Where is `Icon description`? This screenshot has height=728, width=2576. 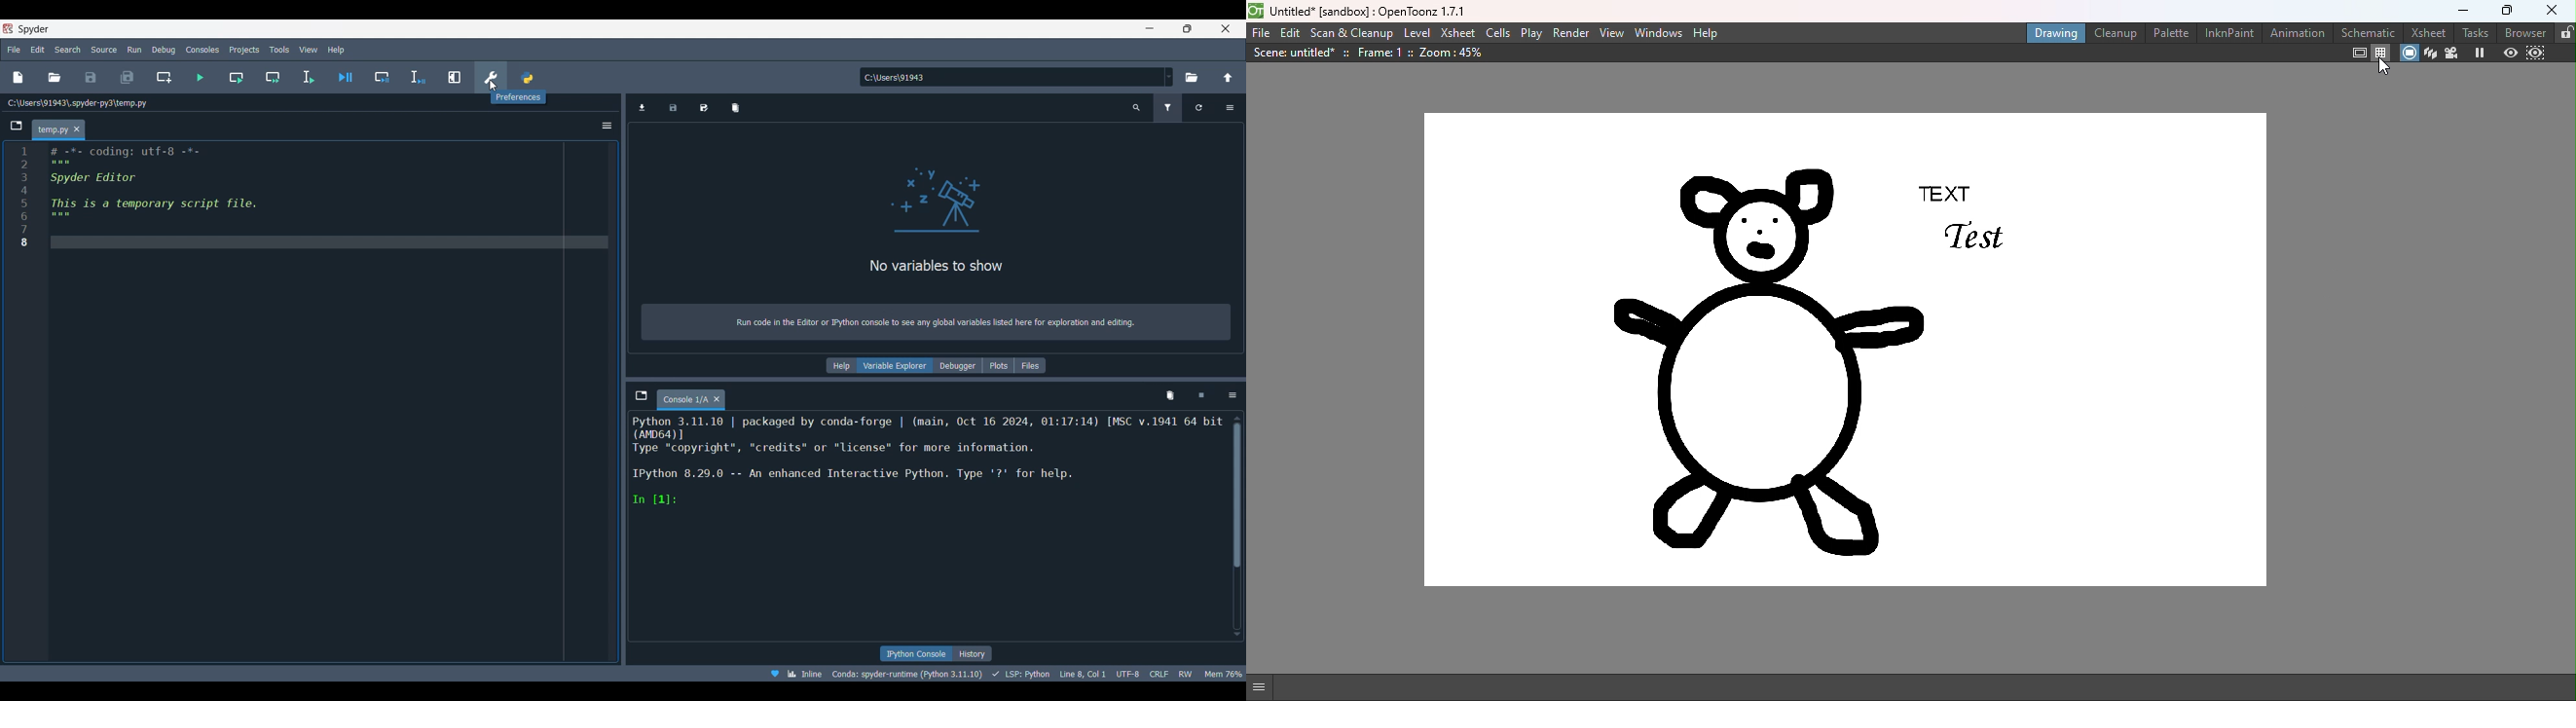
Icon description is located at coordinates (517, 97).